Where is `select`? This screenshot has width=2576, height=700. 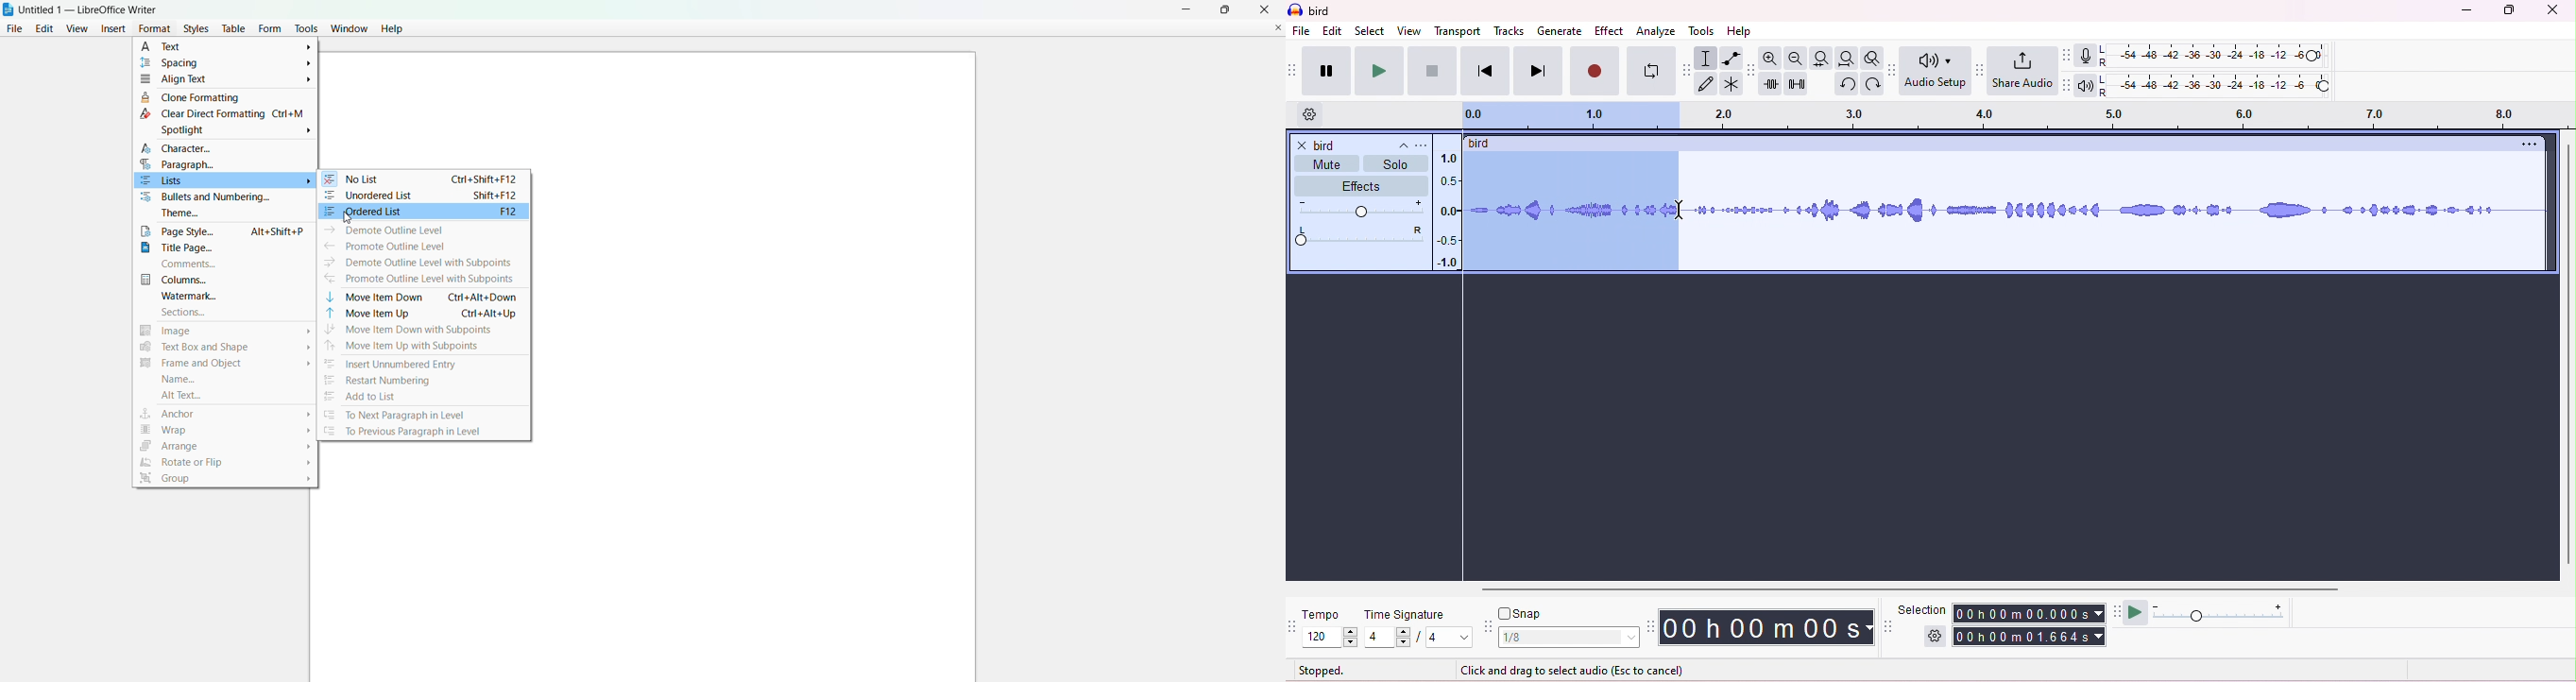
select is located at coordinates (1369, 31).